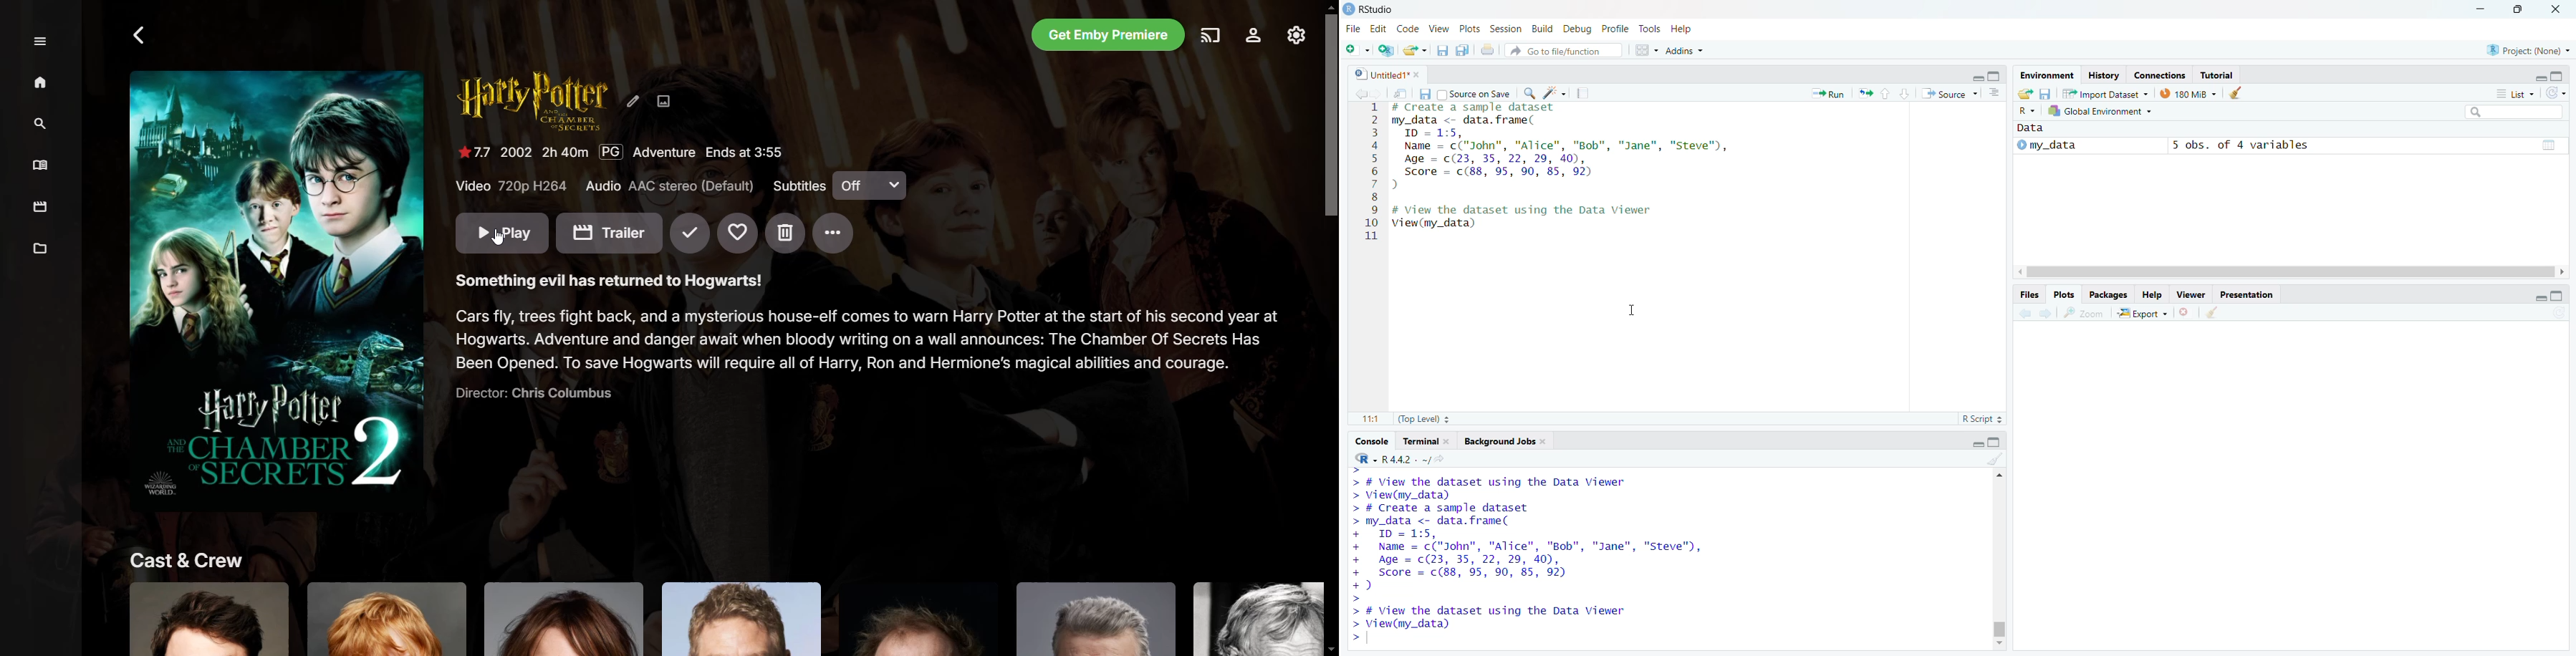 The width and height of the screenshot is (2576, 672). I want to click on Expand, so click(42, 42).